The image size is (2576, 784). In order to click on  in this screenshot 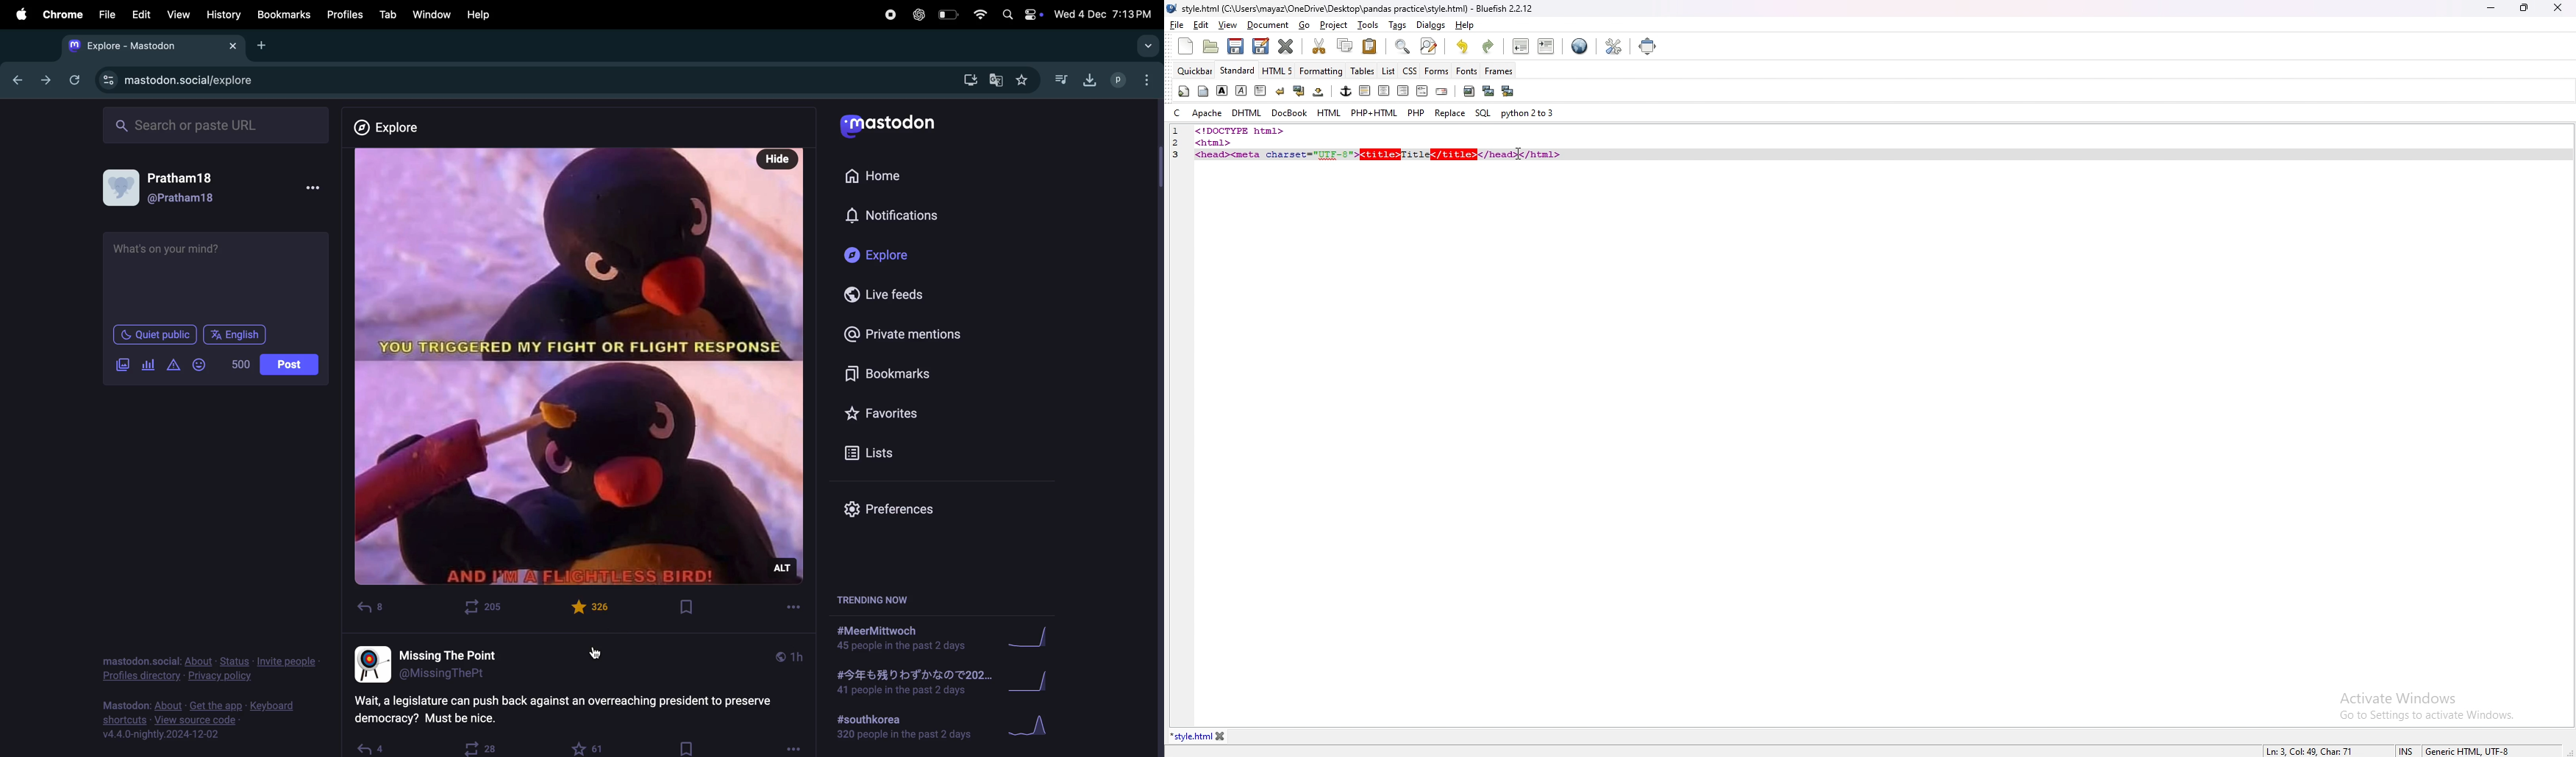, I will do `click(1145, 46)`.